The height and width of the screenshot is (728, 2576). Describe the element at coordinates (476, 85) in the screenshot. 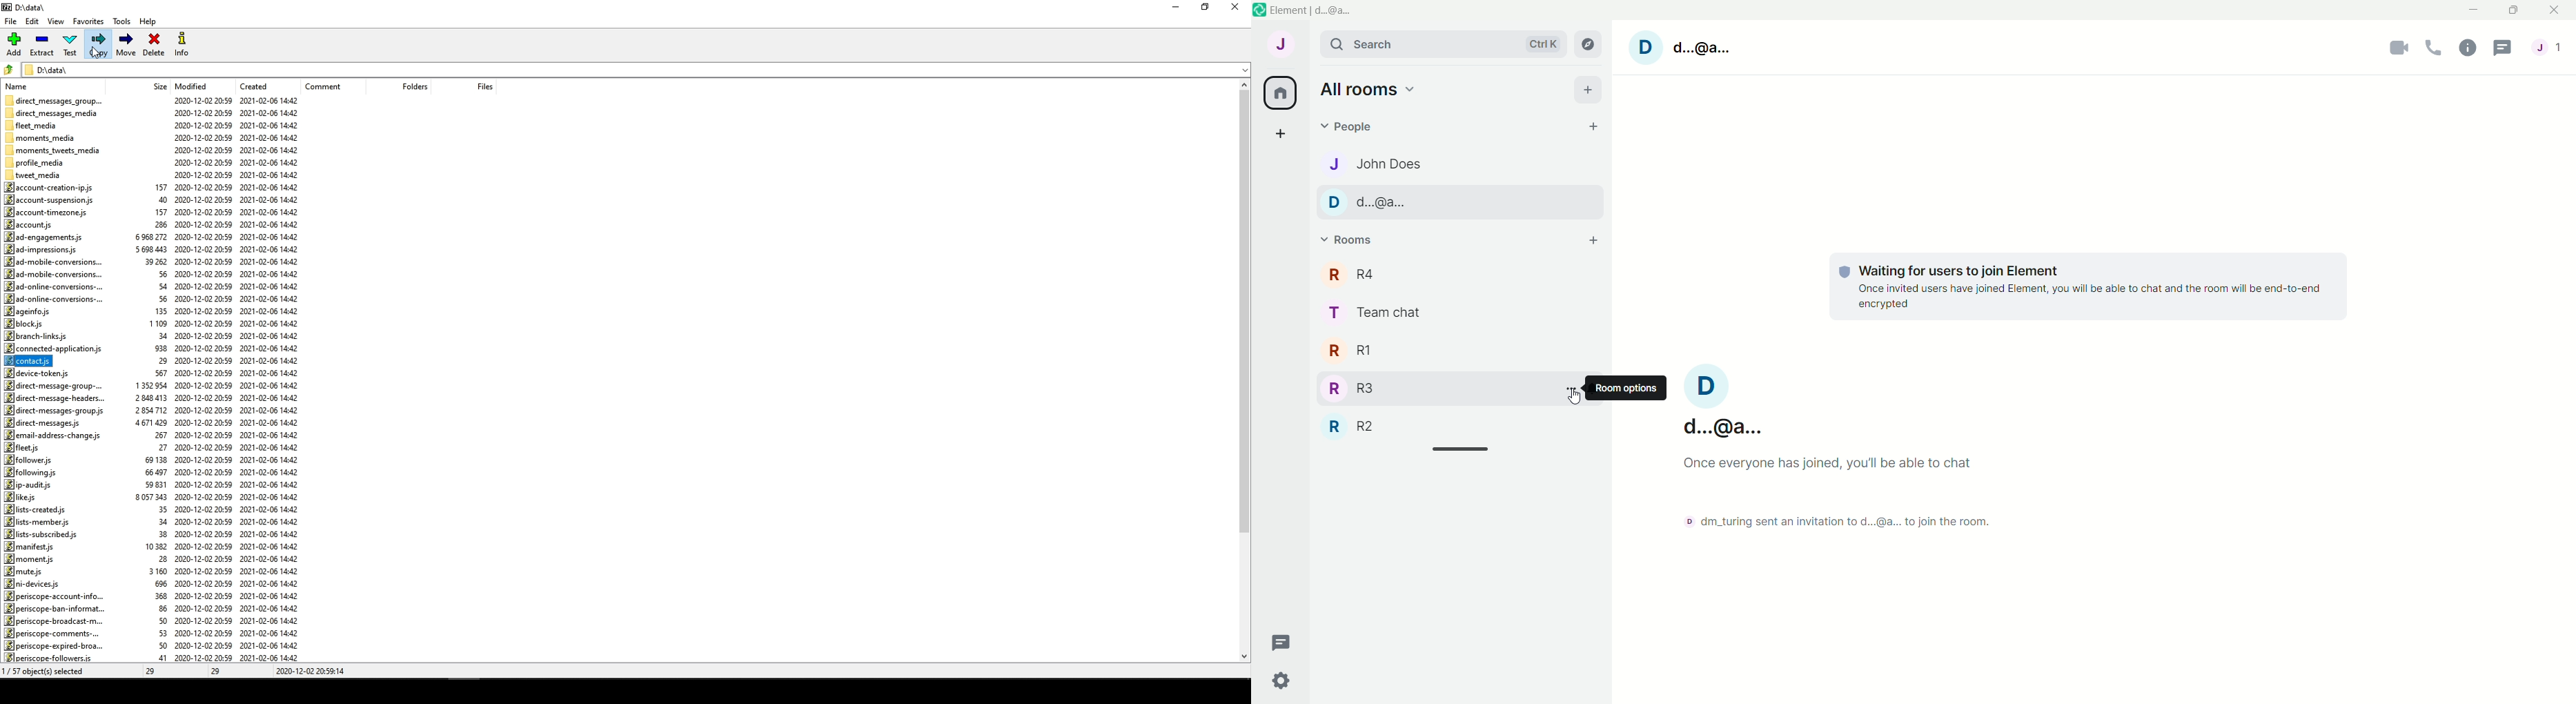

I see `files` at that location.